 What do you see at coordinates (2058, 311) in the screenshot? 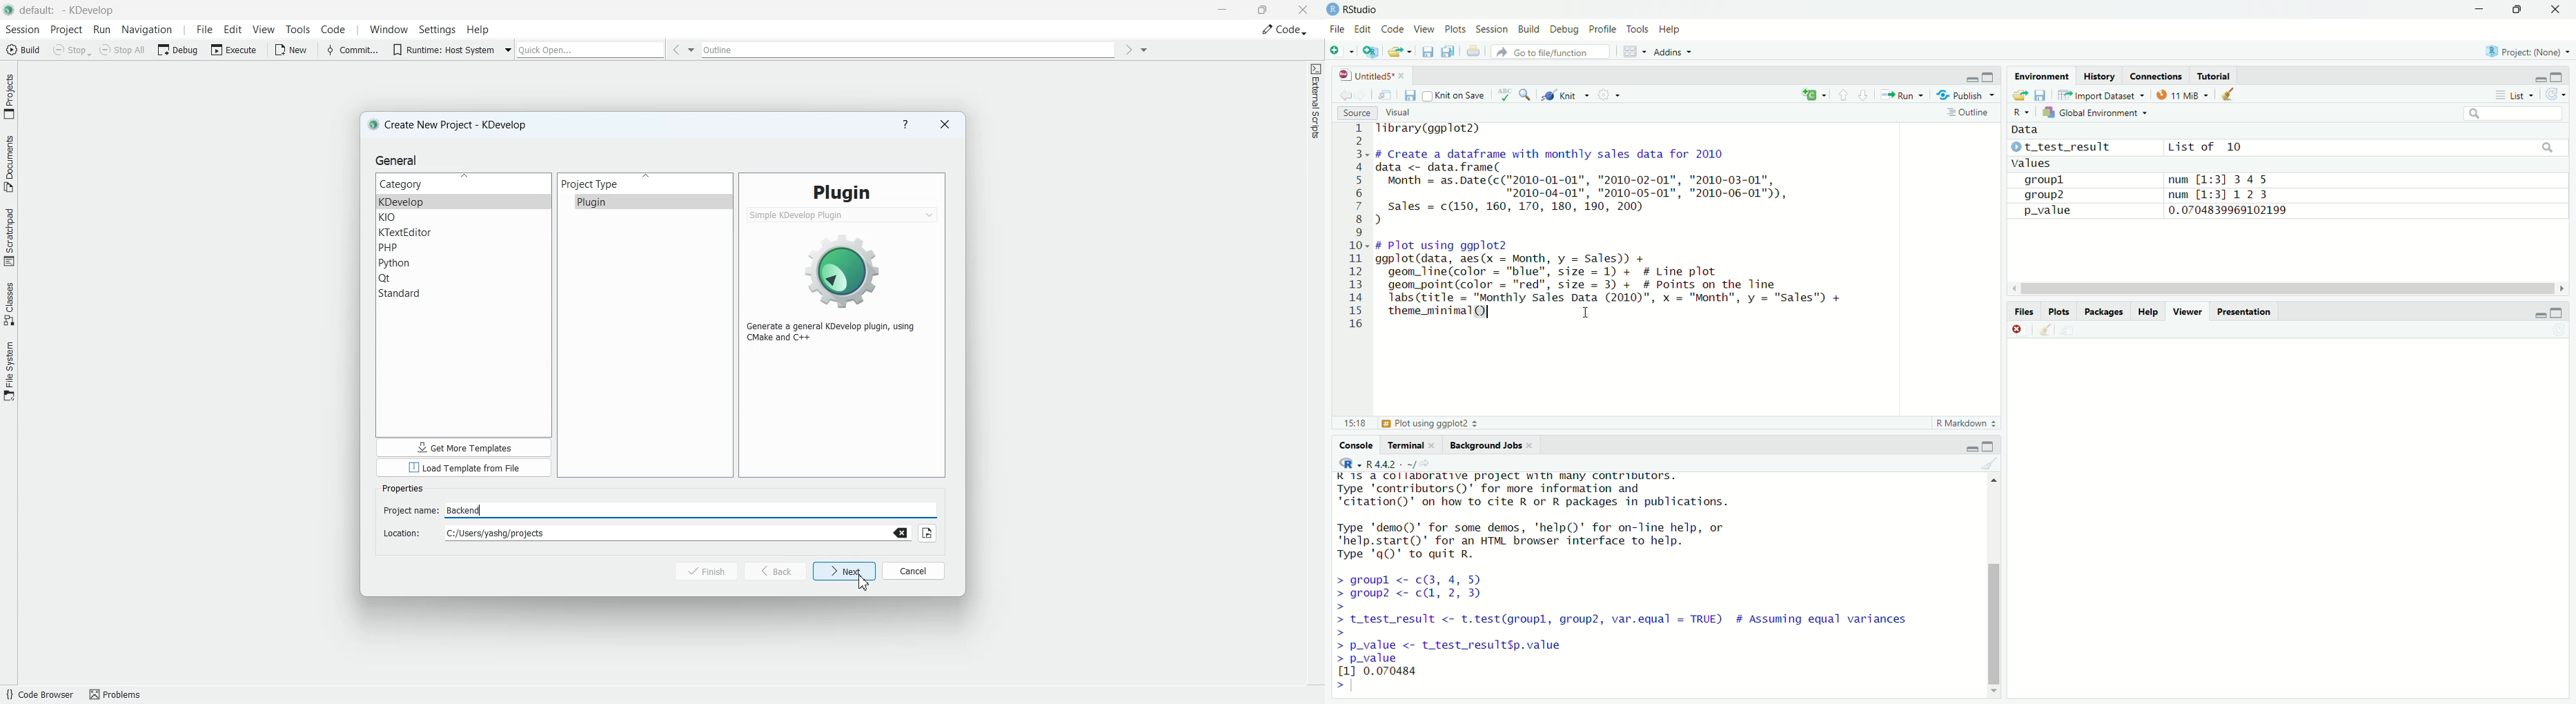
I see `les Plots` at bounding box center [2058, 311].